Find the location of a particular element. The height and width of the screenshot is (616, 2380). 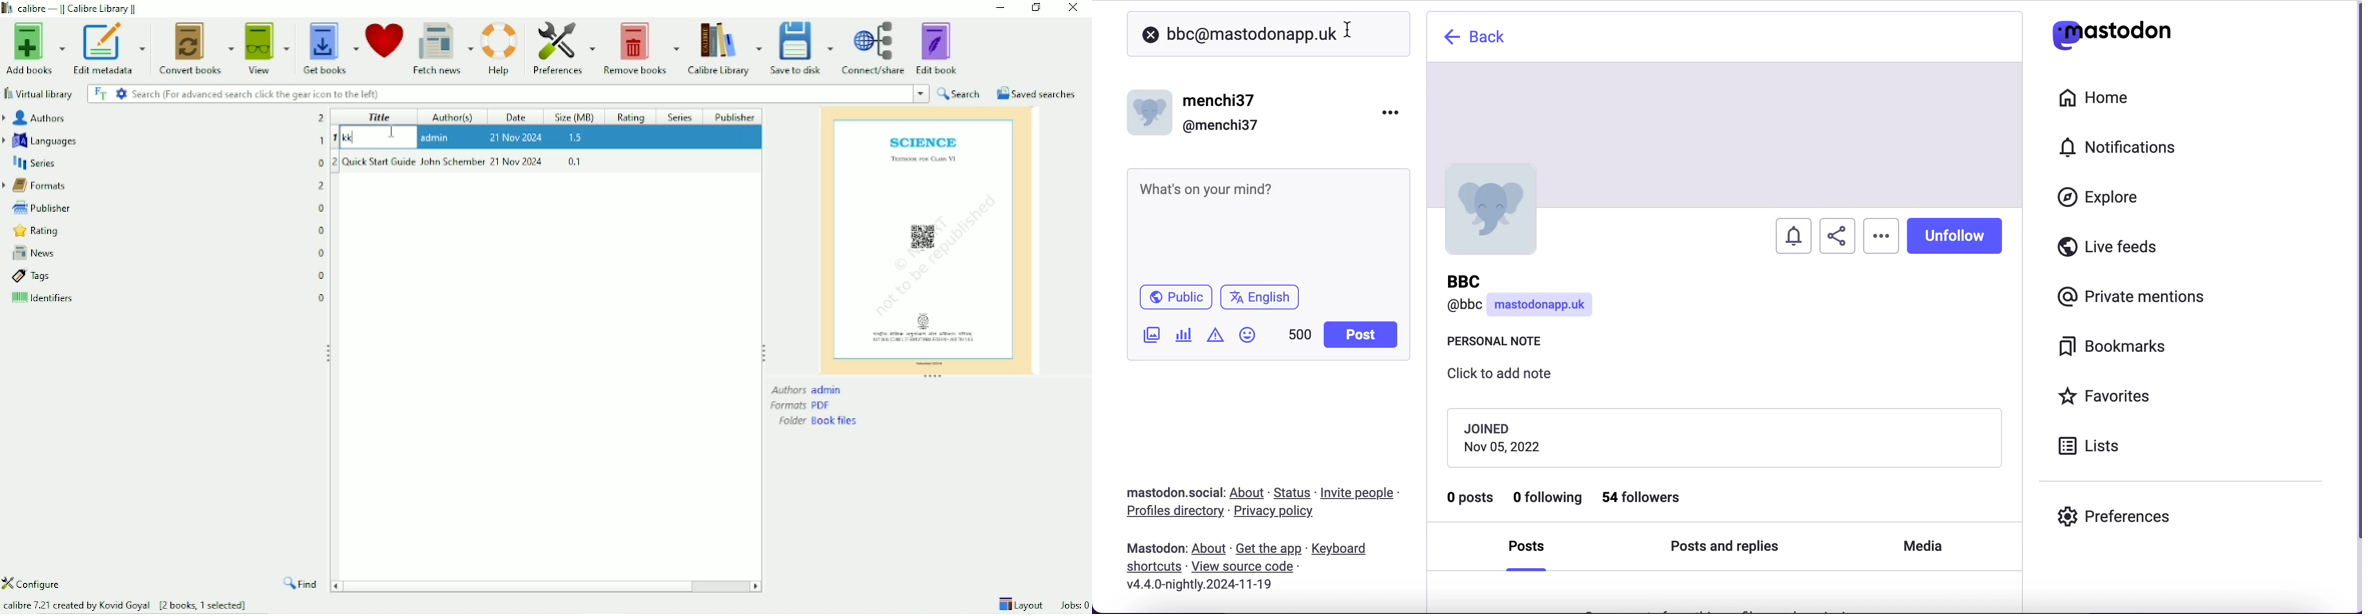

scroll bar is located at coordinates (2356, 307).